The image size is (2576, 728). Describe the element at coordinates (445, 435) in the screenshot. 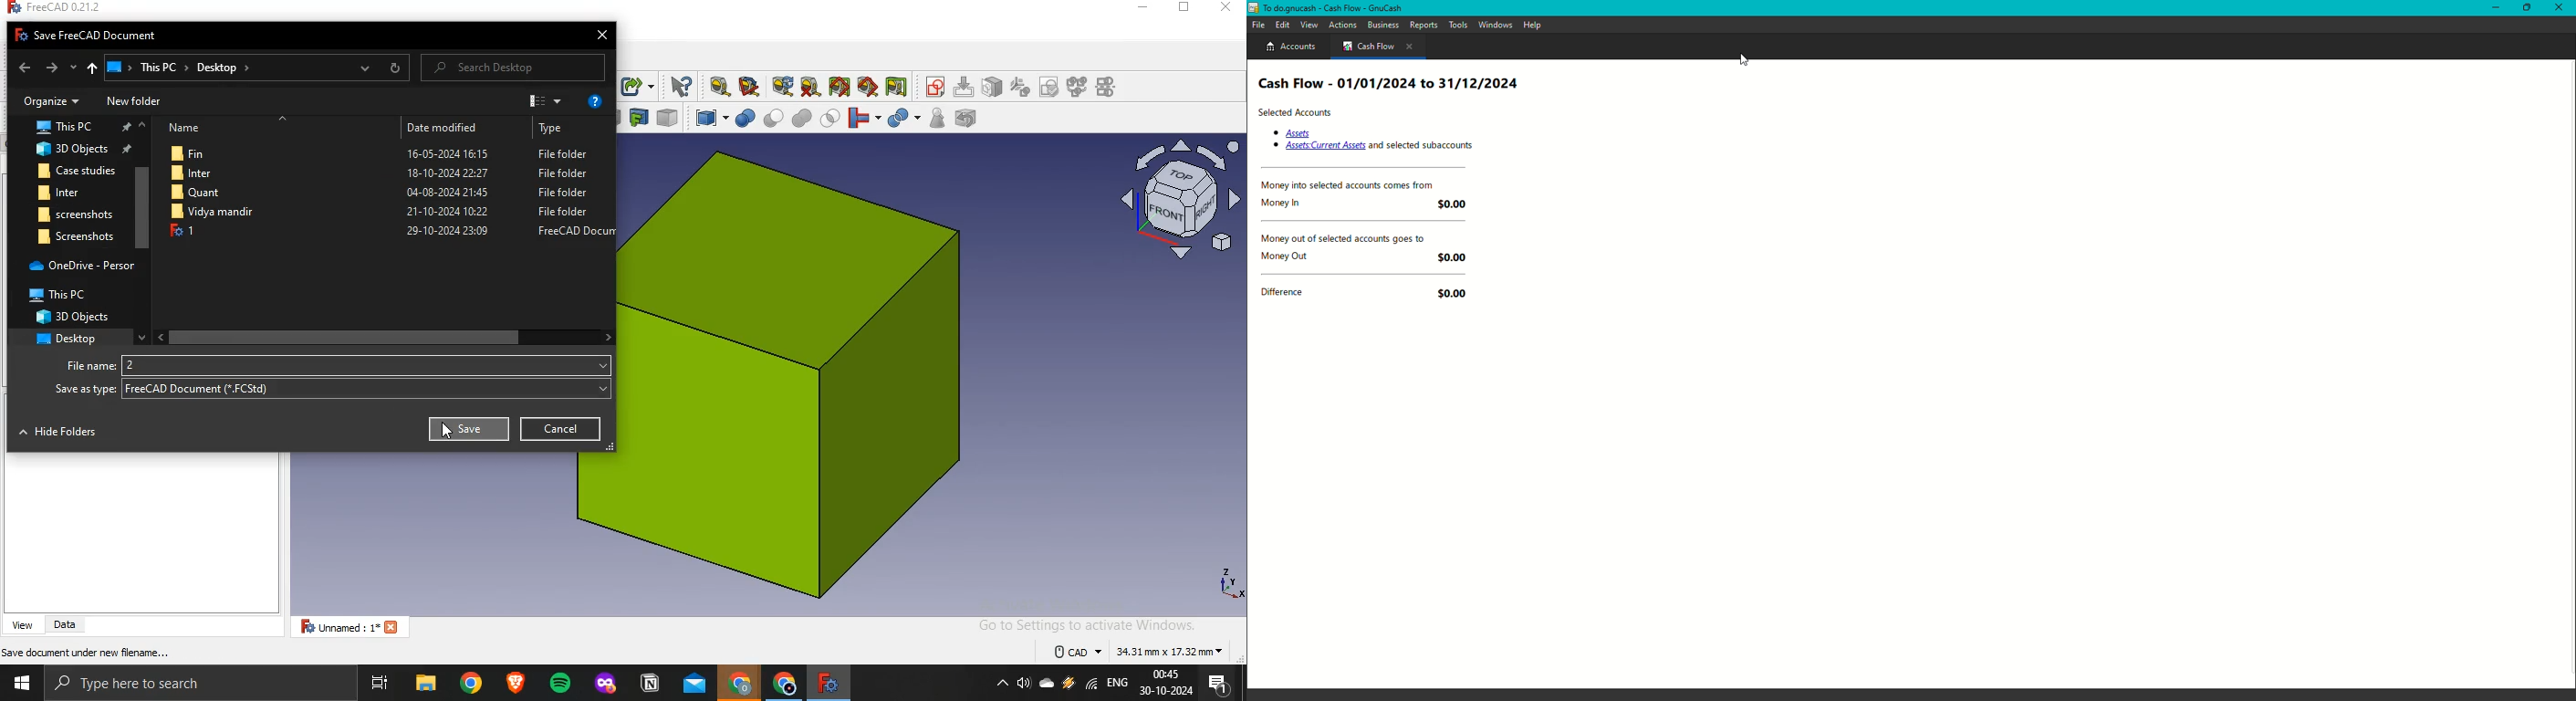

I see `cursor` at that location.